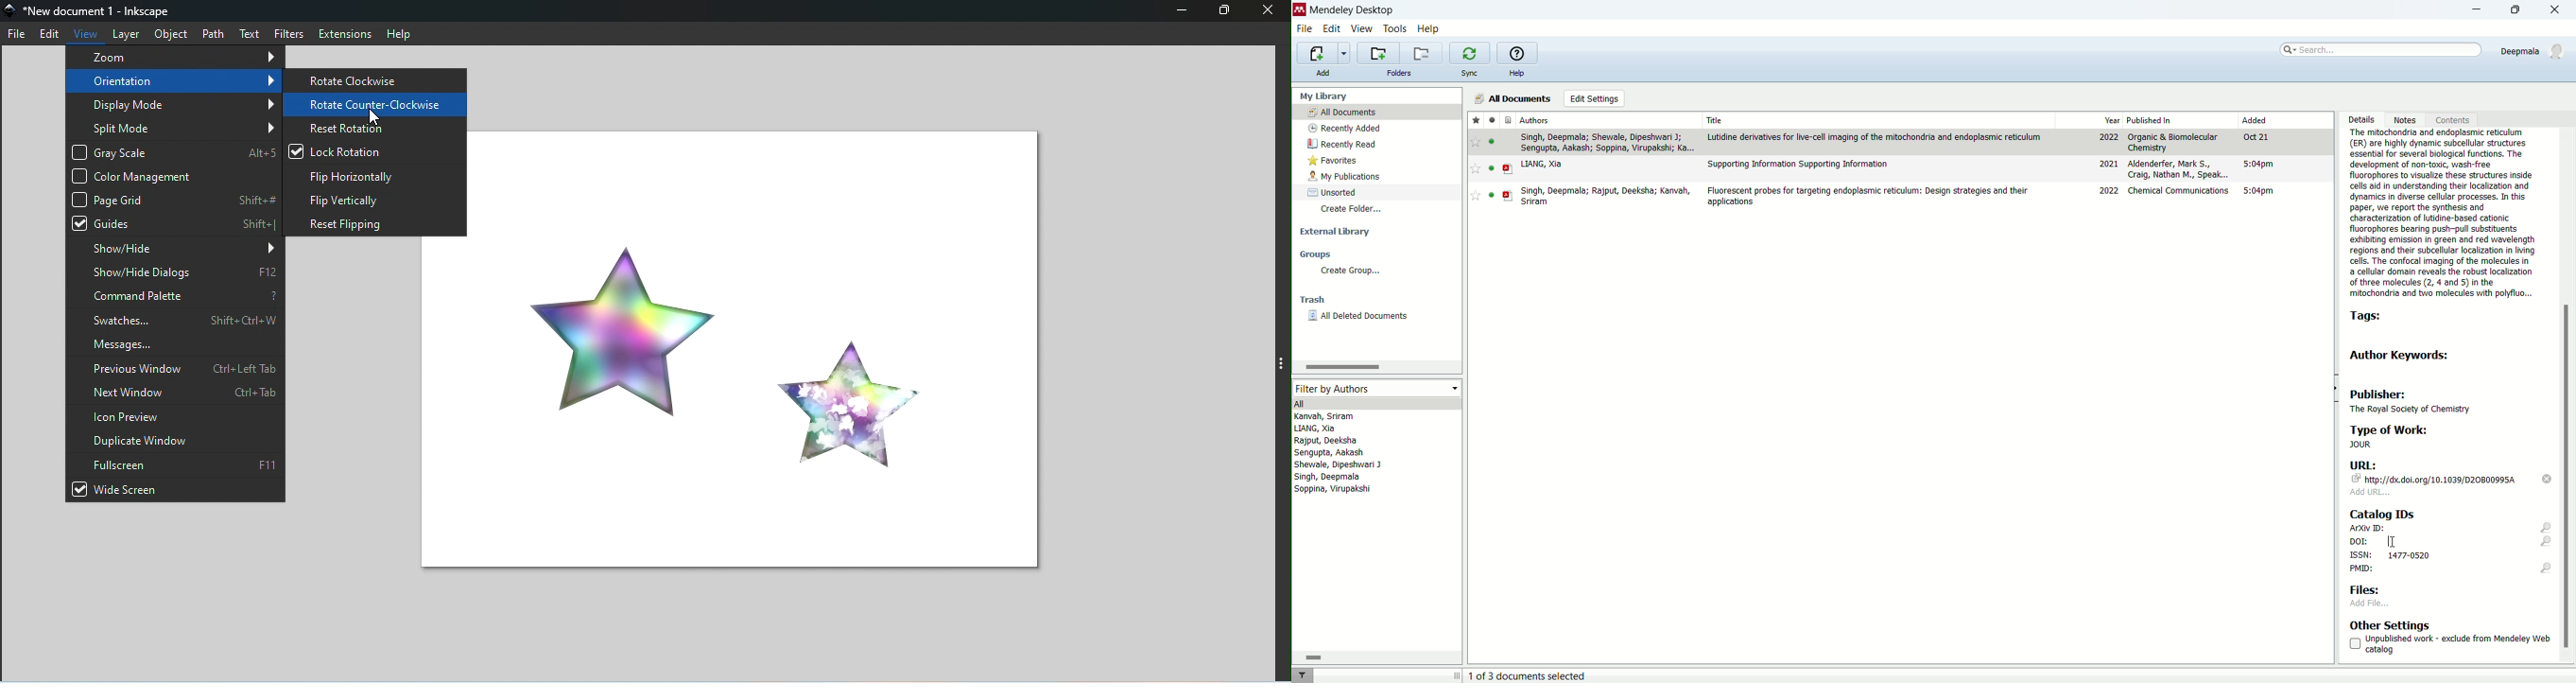 The image size is (2576, 700). Describe the element at coordinates (1799, 165) in the screenshot. I see `Supporting Information Supporting Information` at that location.